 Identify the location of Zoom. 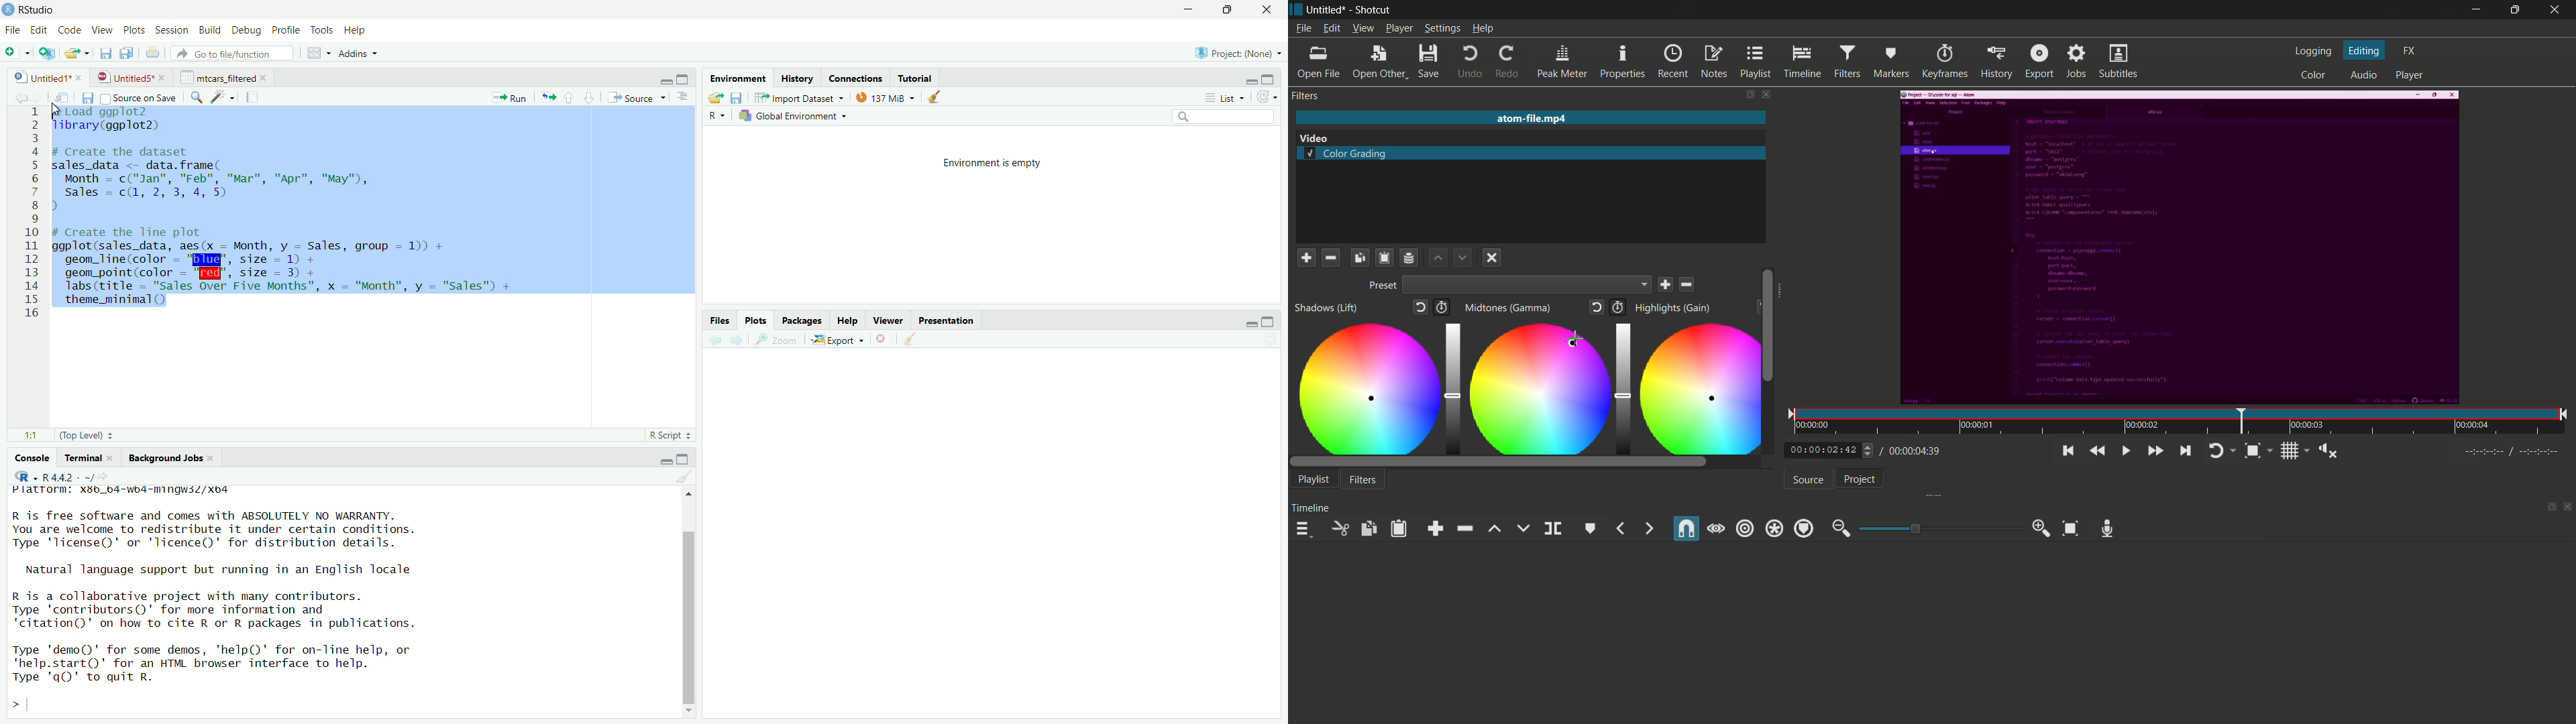
(780, 340).